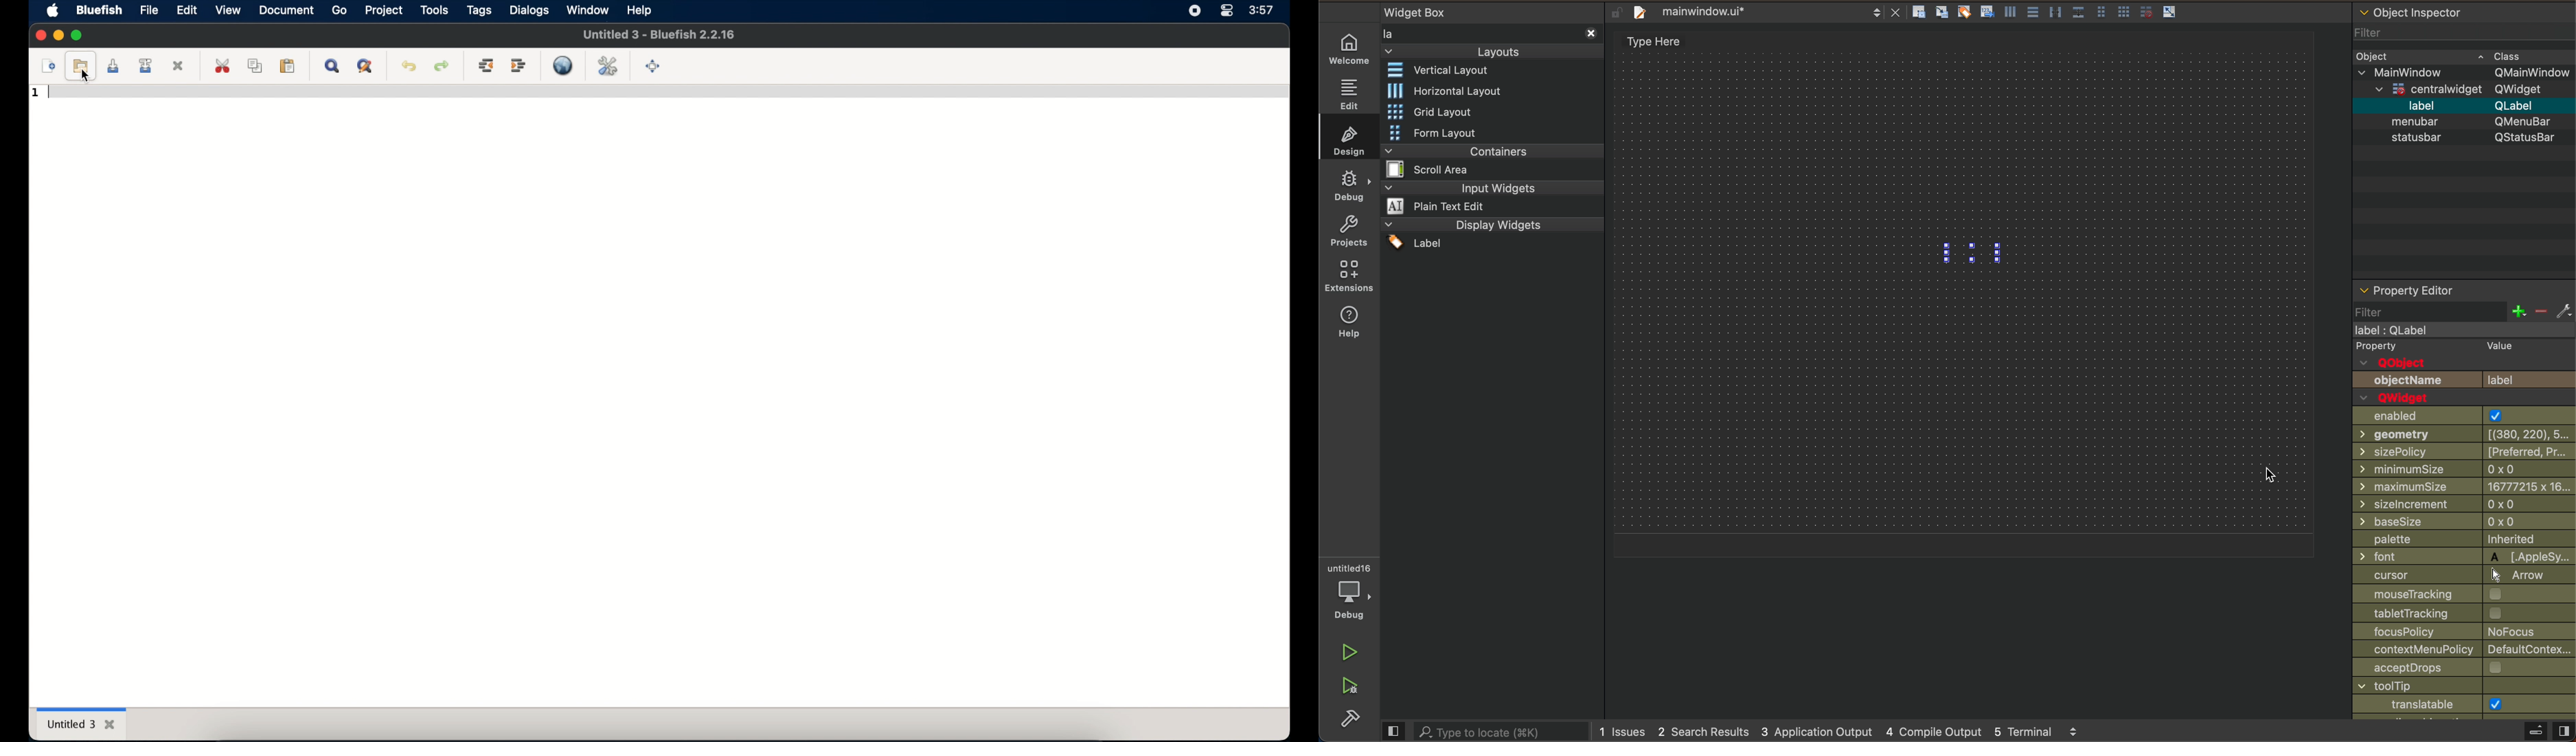 The height and width of the screenshot is (756, 2576). What do you see at coordinates (1351, 720) in the screenshot?
I see `build` at bounding box center [1351, 720].